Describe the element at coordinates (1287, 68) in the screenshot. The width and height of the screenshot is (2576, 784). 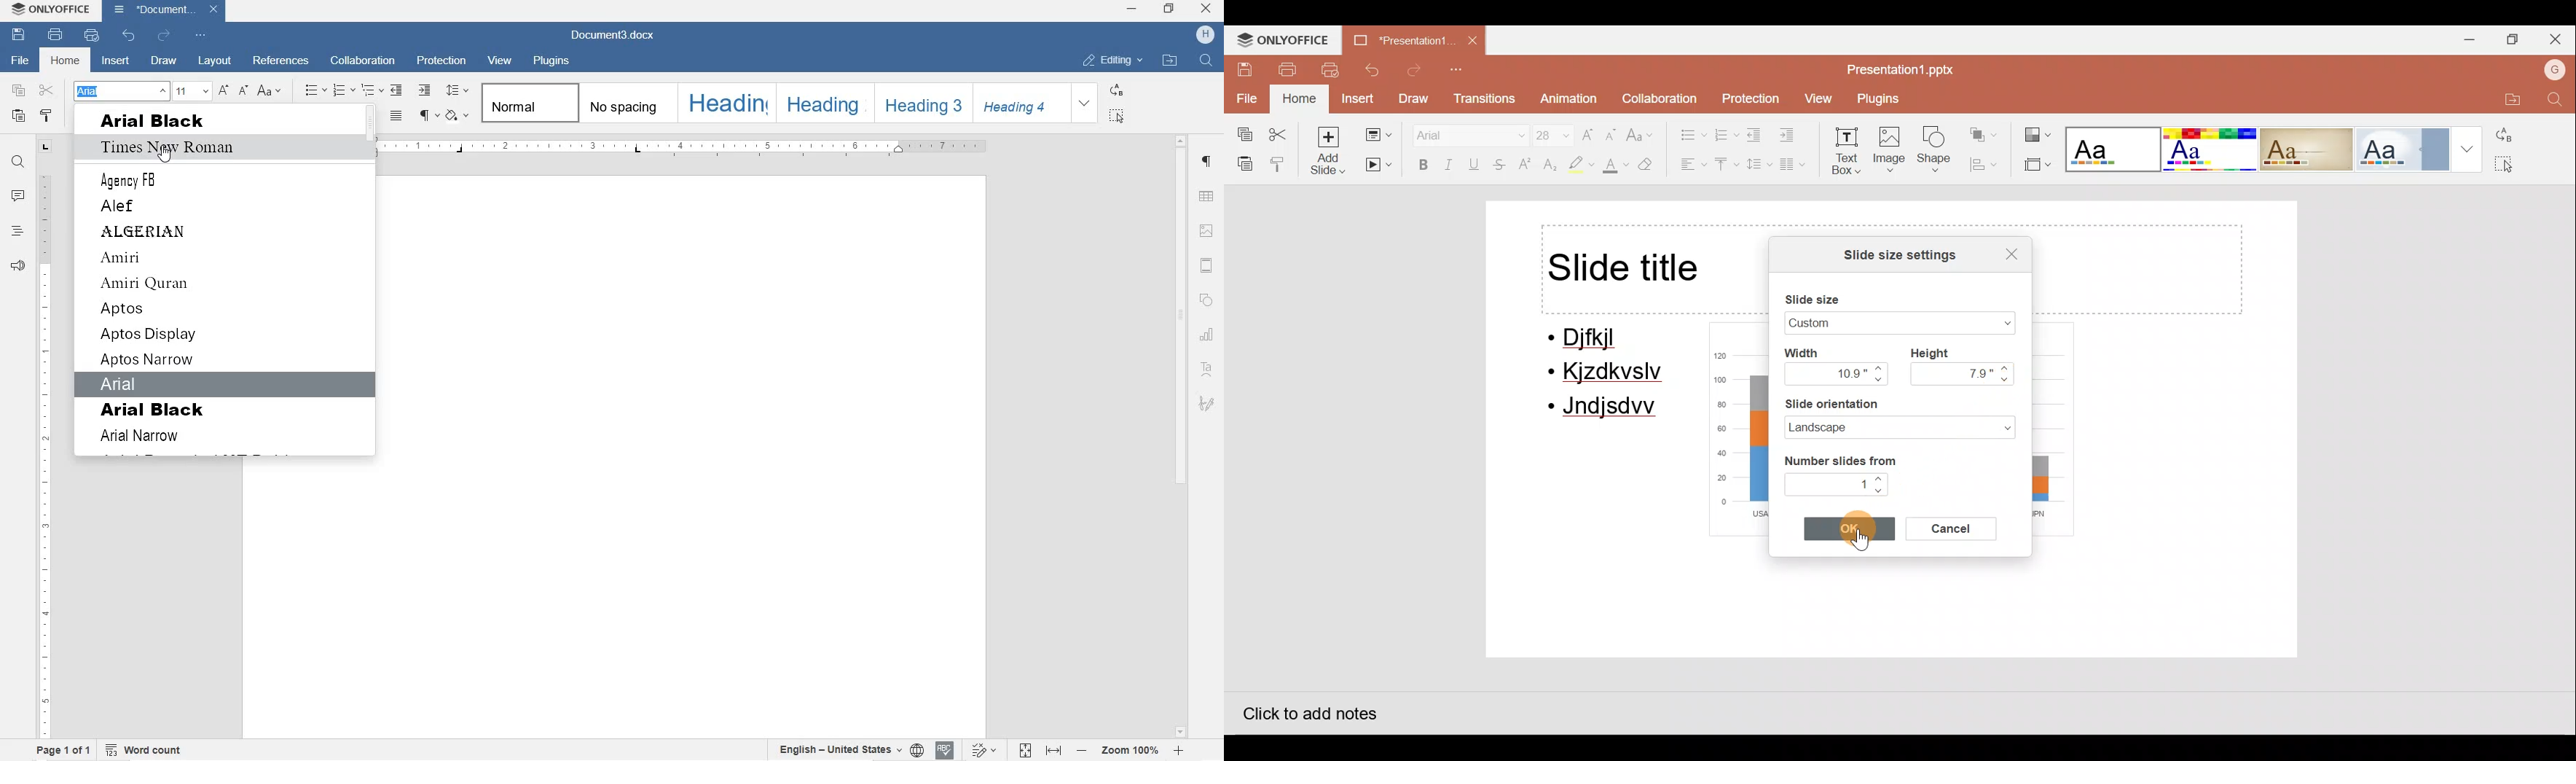
I see `Print file` at that location.